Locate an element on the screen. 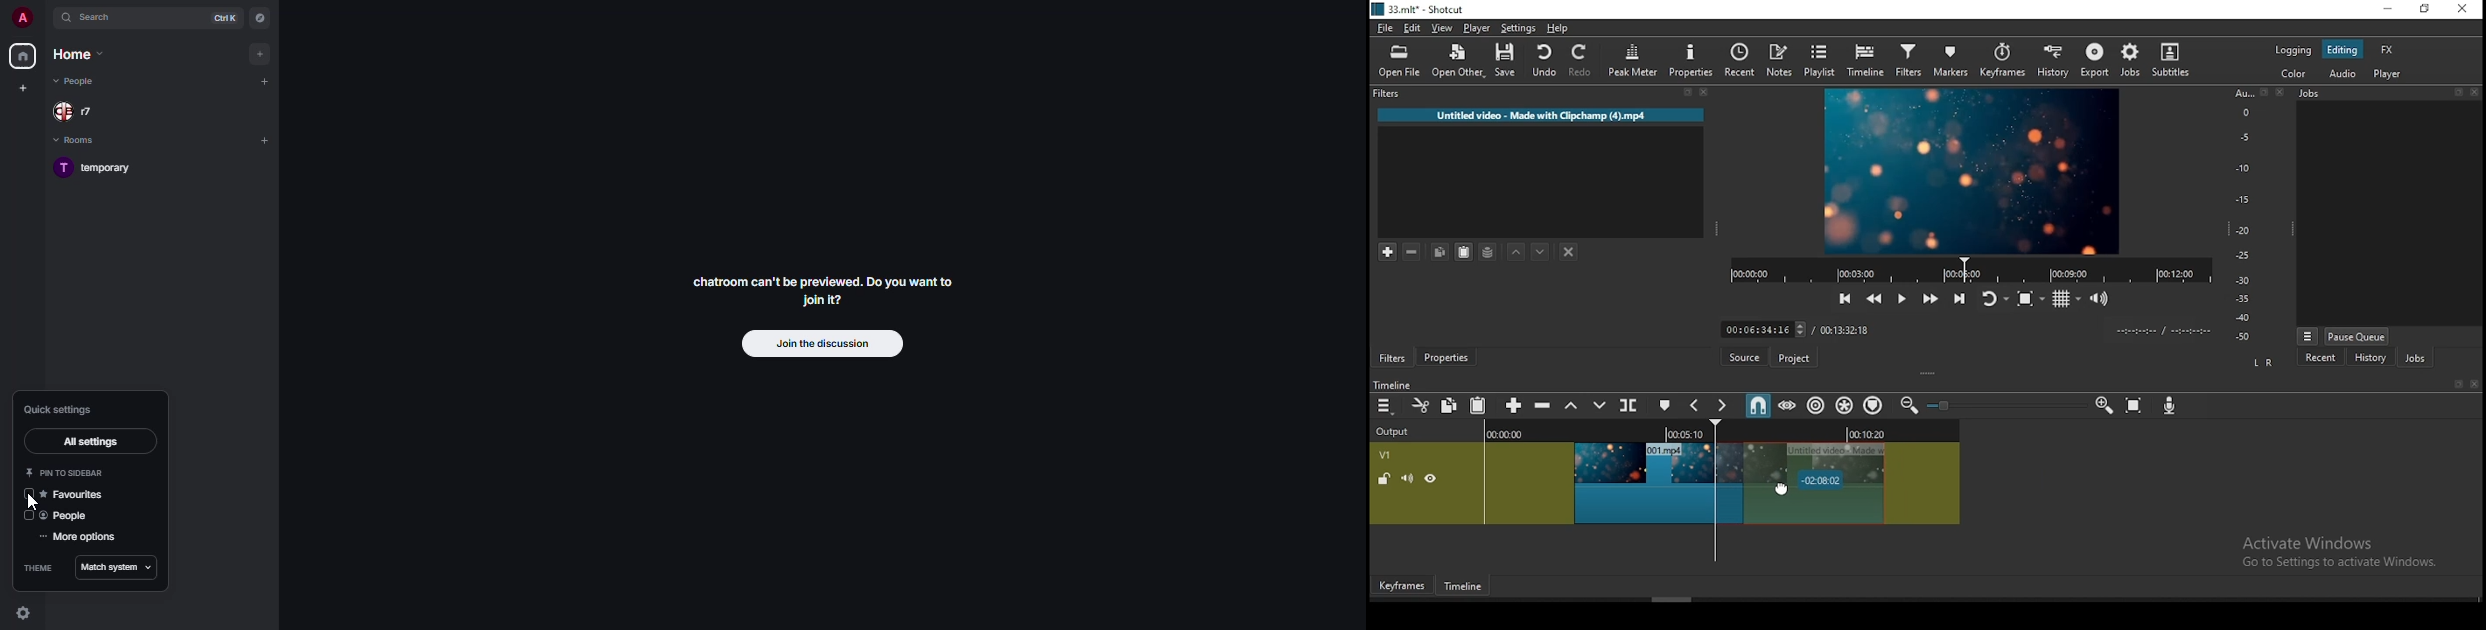 Image resolution: width=2492 pixels, height=644 pixels. theme is located at coordinates (39, 569).